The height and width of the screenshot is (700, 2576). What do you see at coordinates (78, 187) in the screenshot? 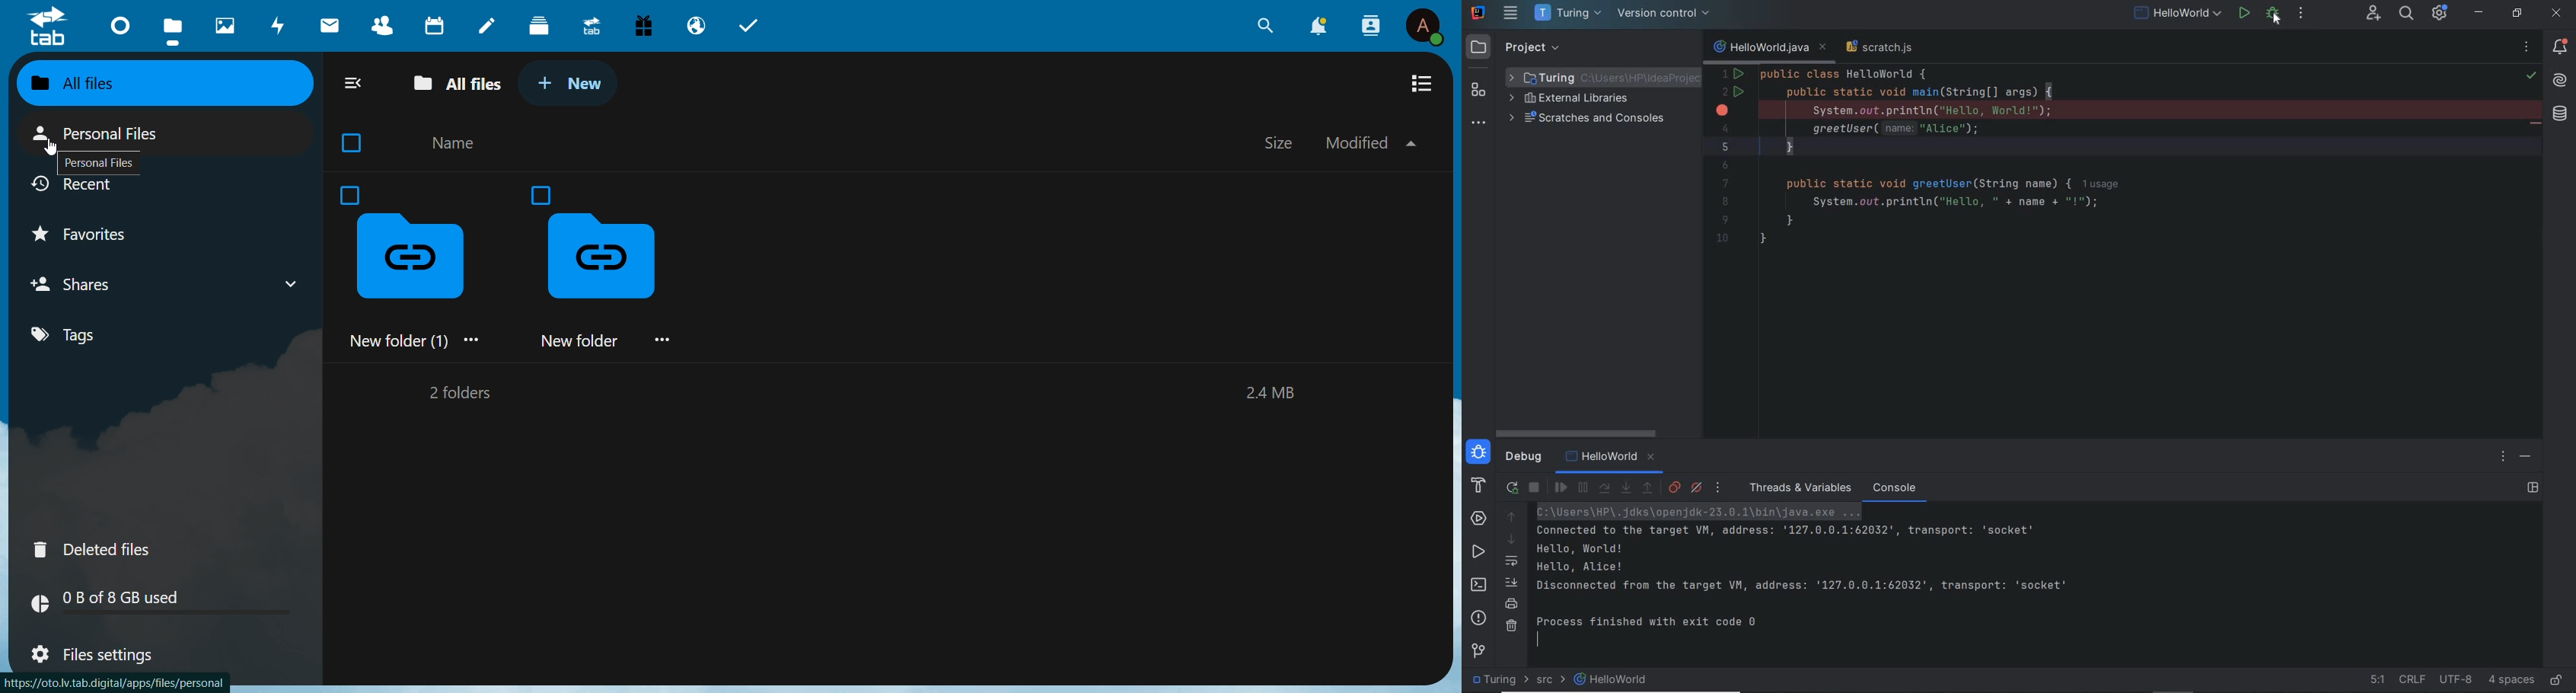
I see `recent` at bounding box center [78, 187].